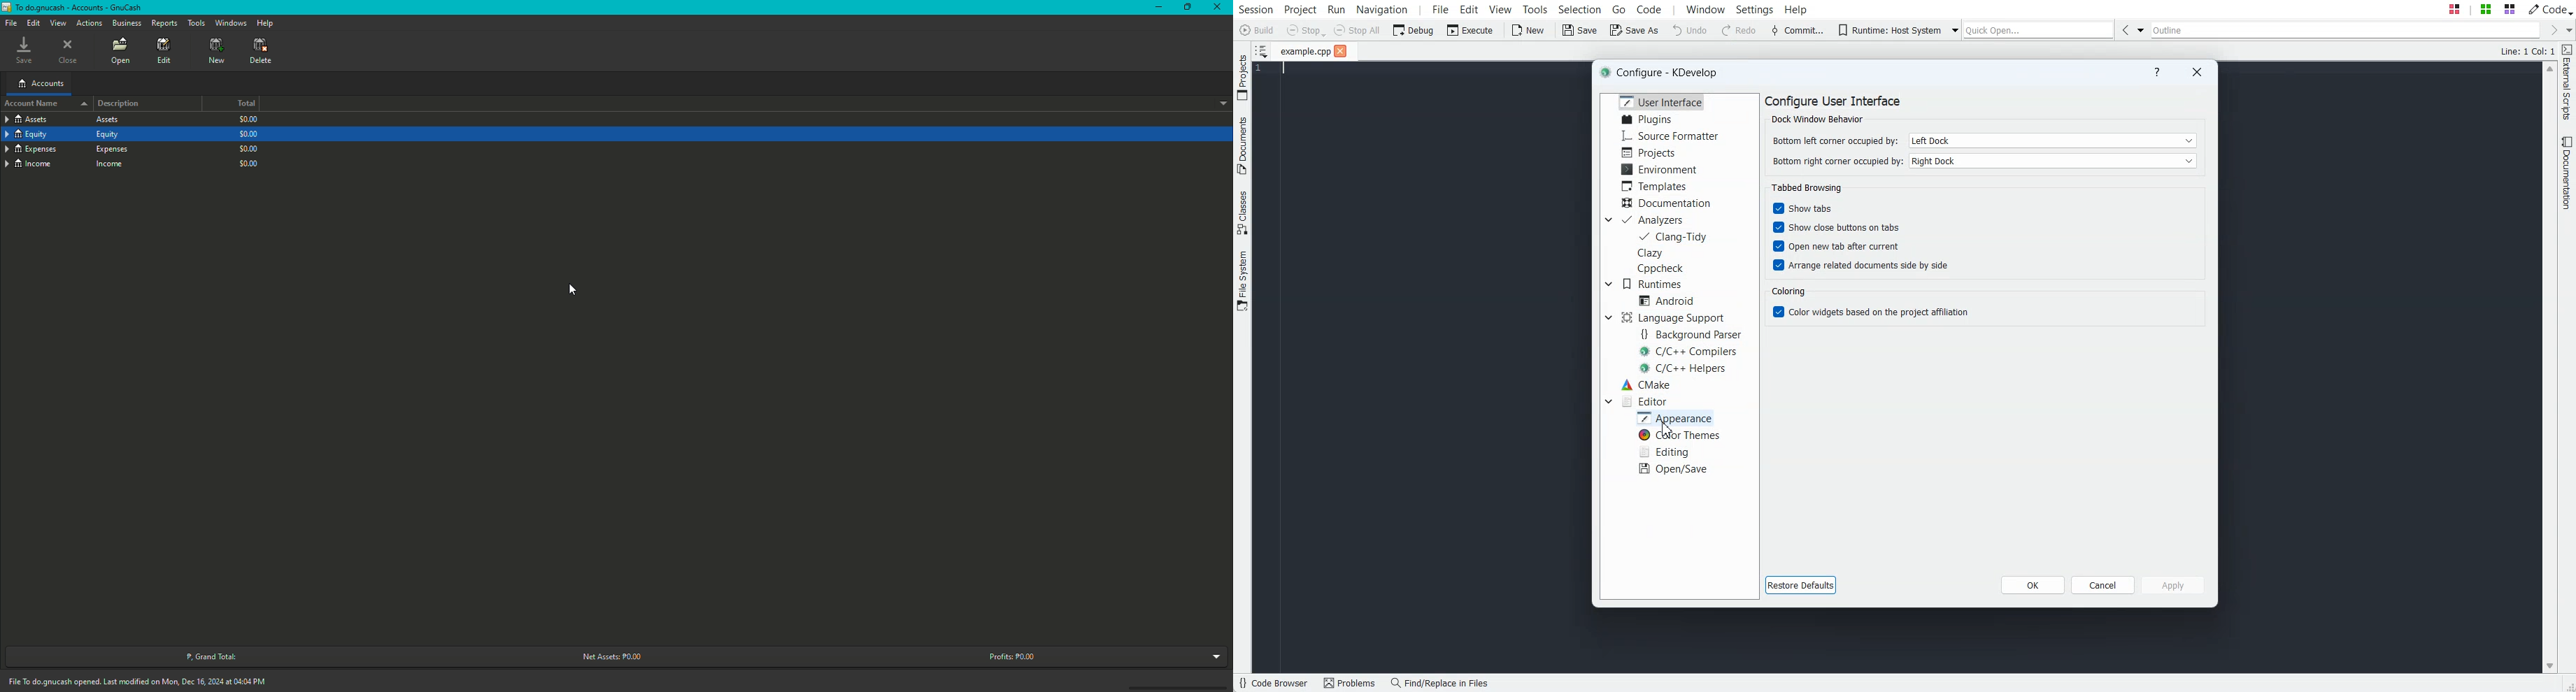  Describe the element at coordinates (119, 103) in the screenshot. I see `Description` at that location.